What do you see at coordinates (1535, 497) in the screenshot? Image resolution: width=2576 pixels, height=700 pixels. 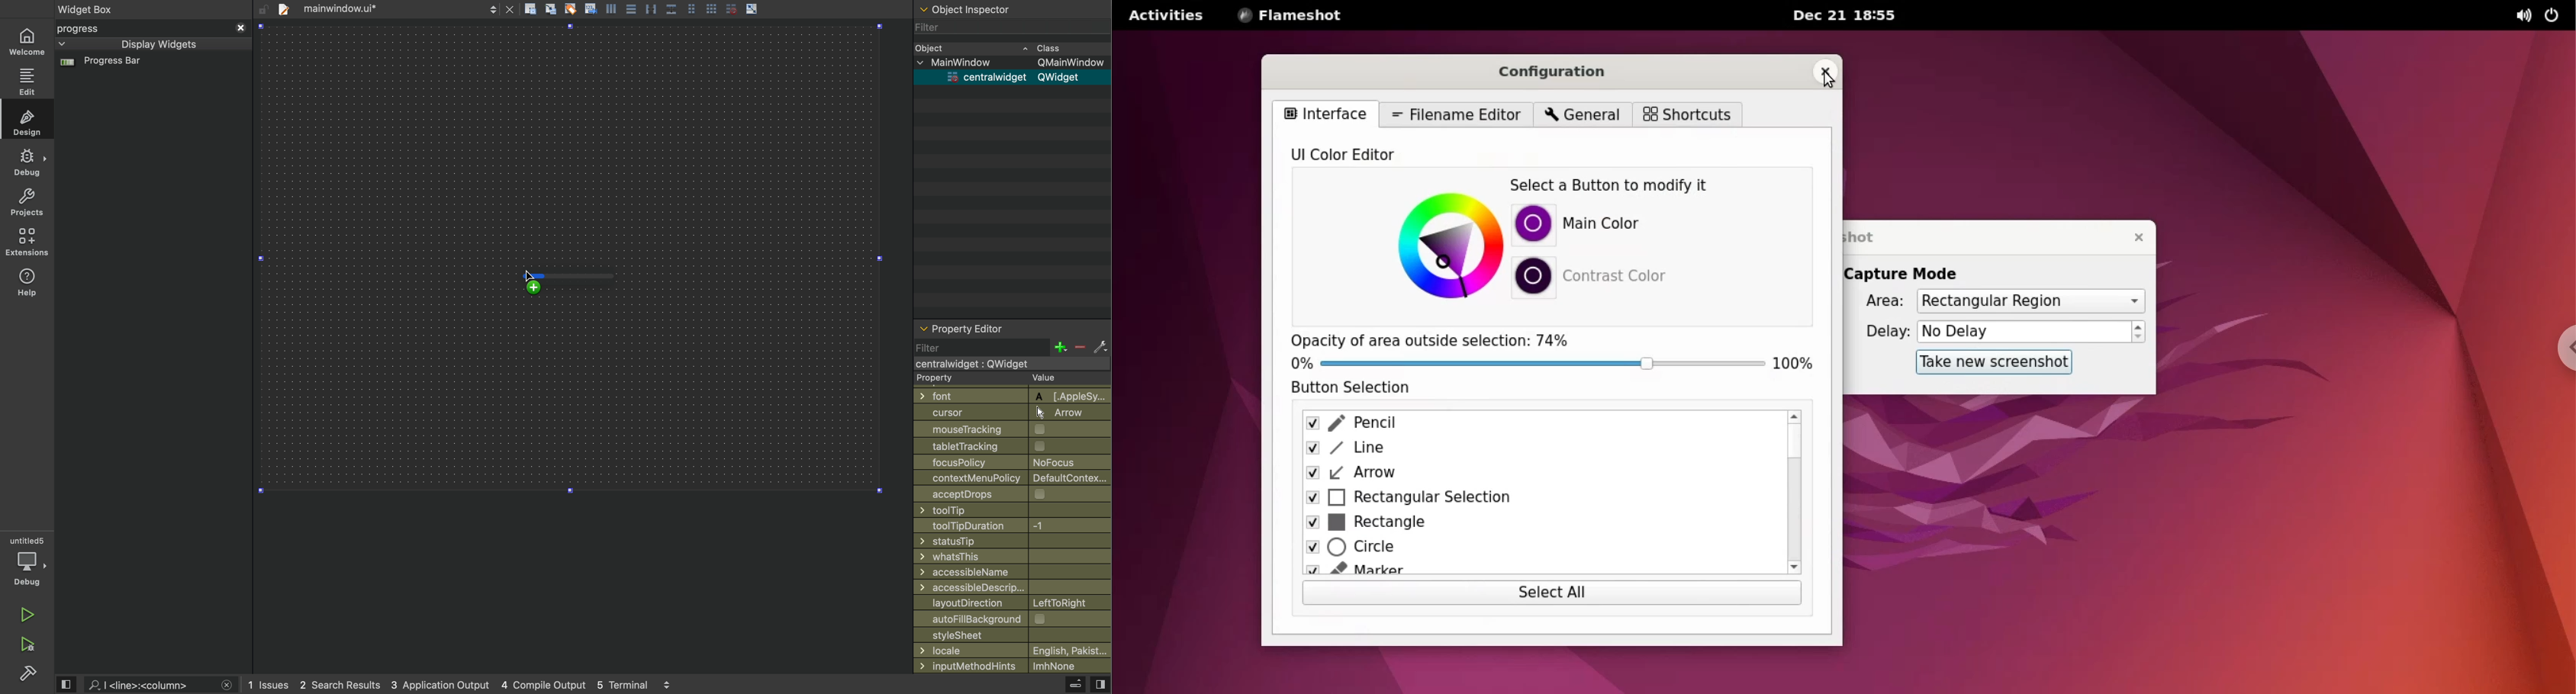 I see `rectangular selection` at bounding box center [1535, 497].